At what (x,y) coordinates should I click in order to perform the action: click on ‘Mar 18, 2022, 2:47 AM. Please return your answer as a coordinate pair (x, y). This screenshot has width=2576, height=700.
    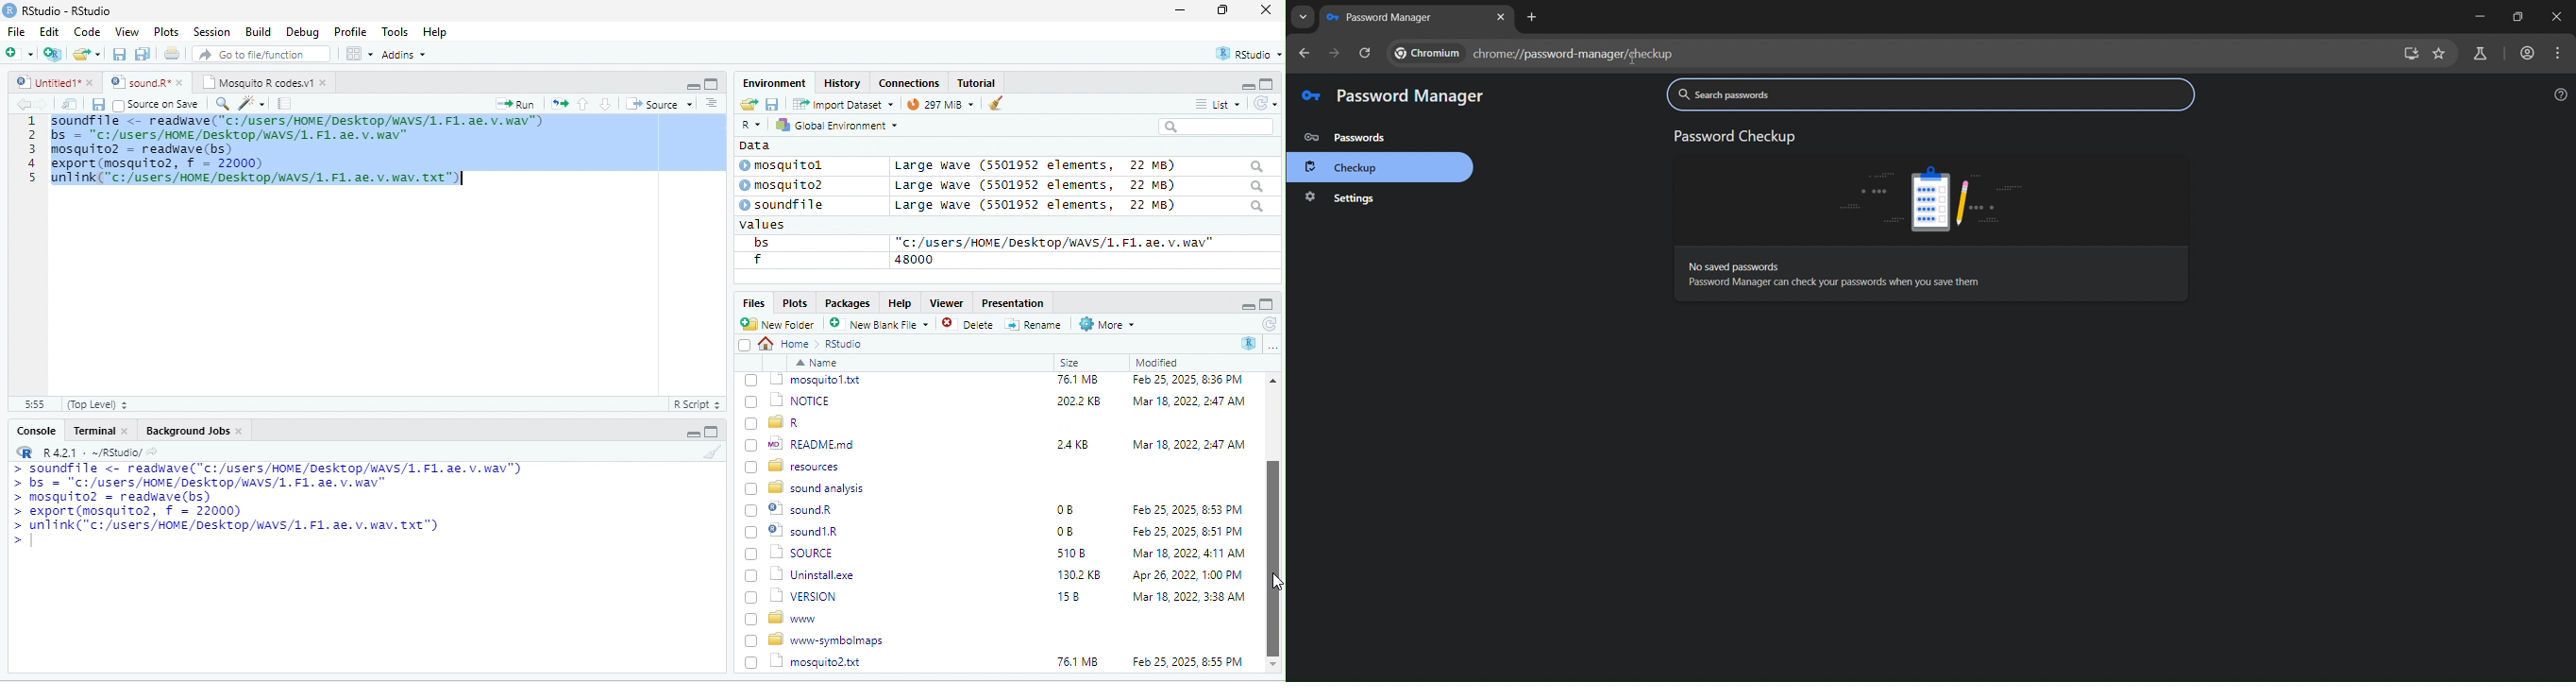
    Looking at the image, I should click on (1187, 514).